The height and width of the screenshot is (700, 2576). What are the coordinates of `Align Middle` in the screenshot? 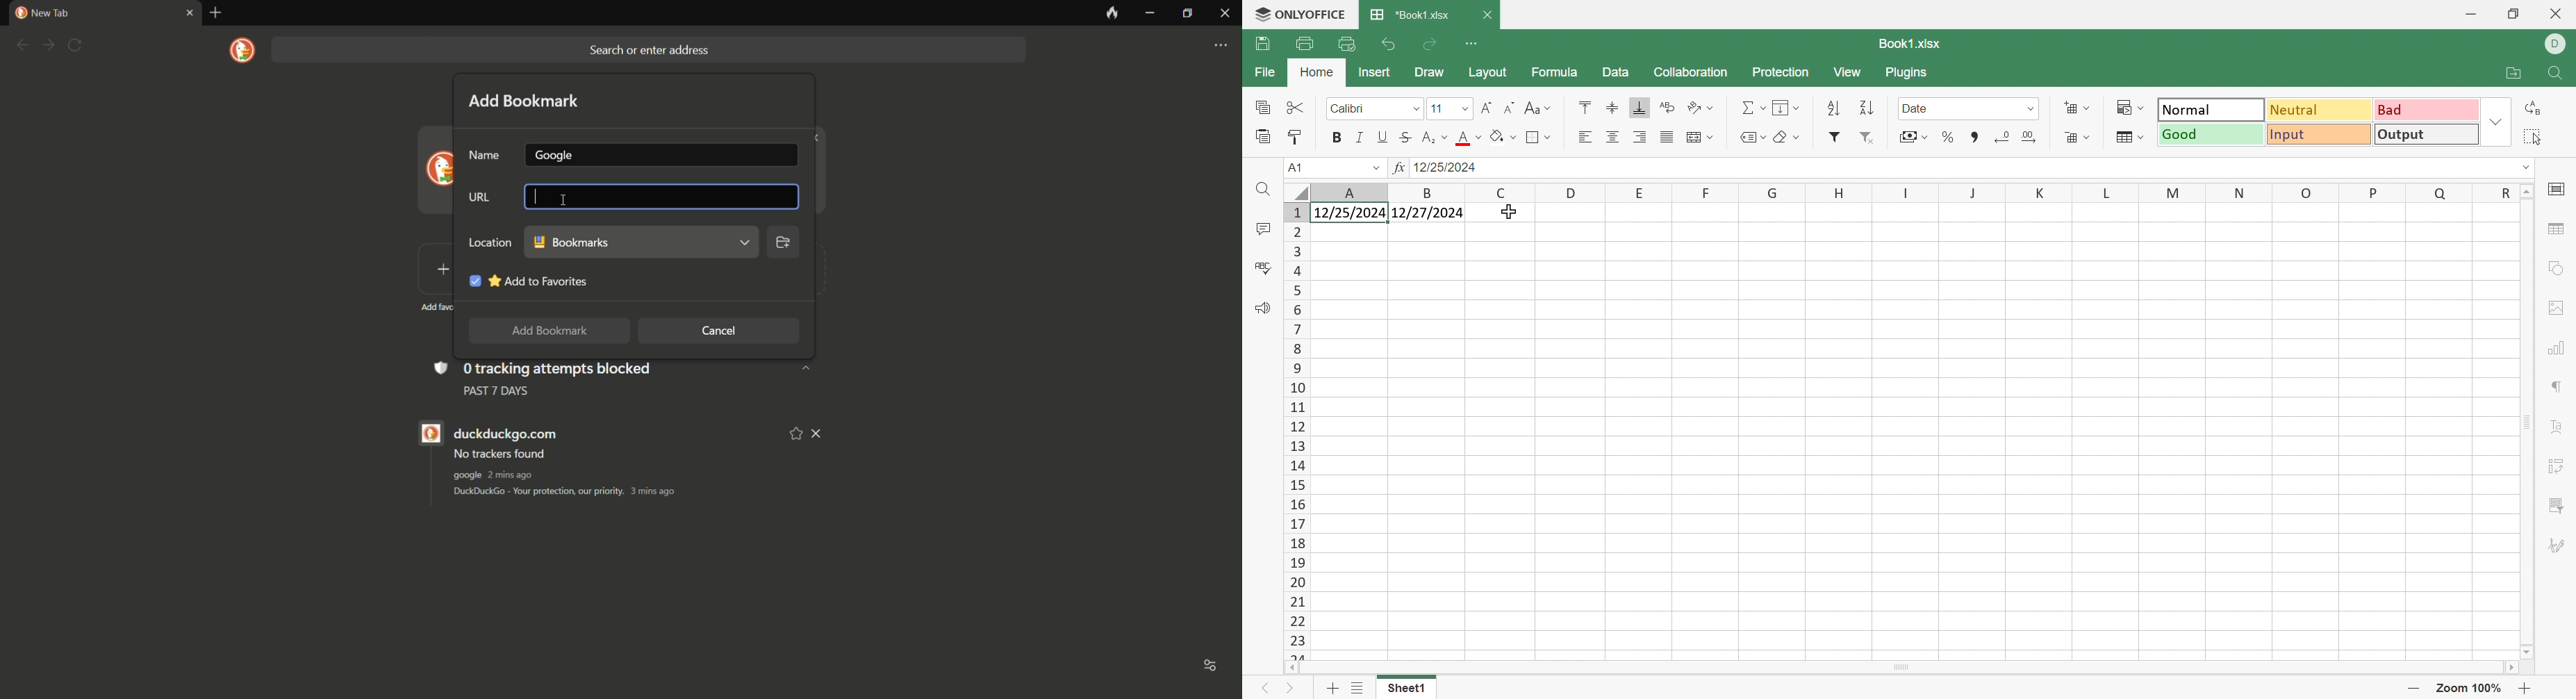 It's located at (1612, 109).